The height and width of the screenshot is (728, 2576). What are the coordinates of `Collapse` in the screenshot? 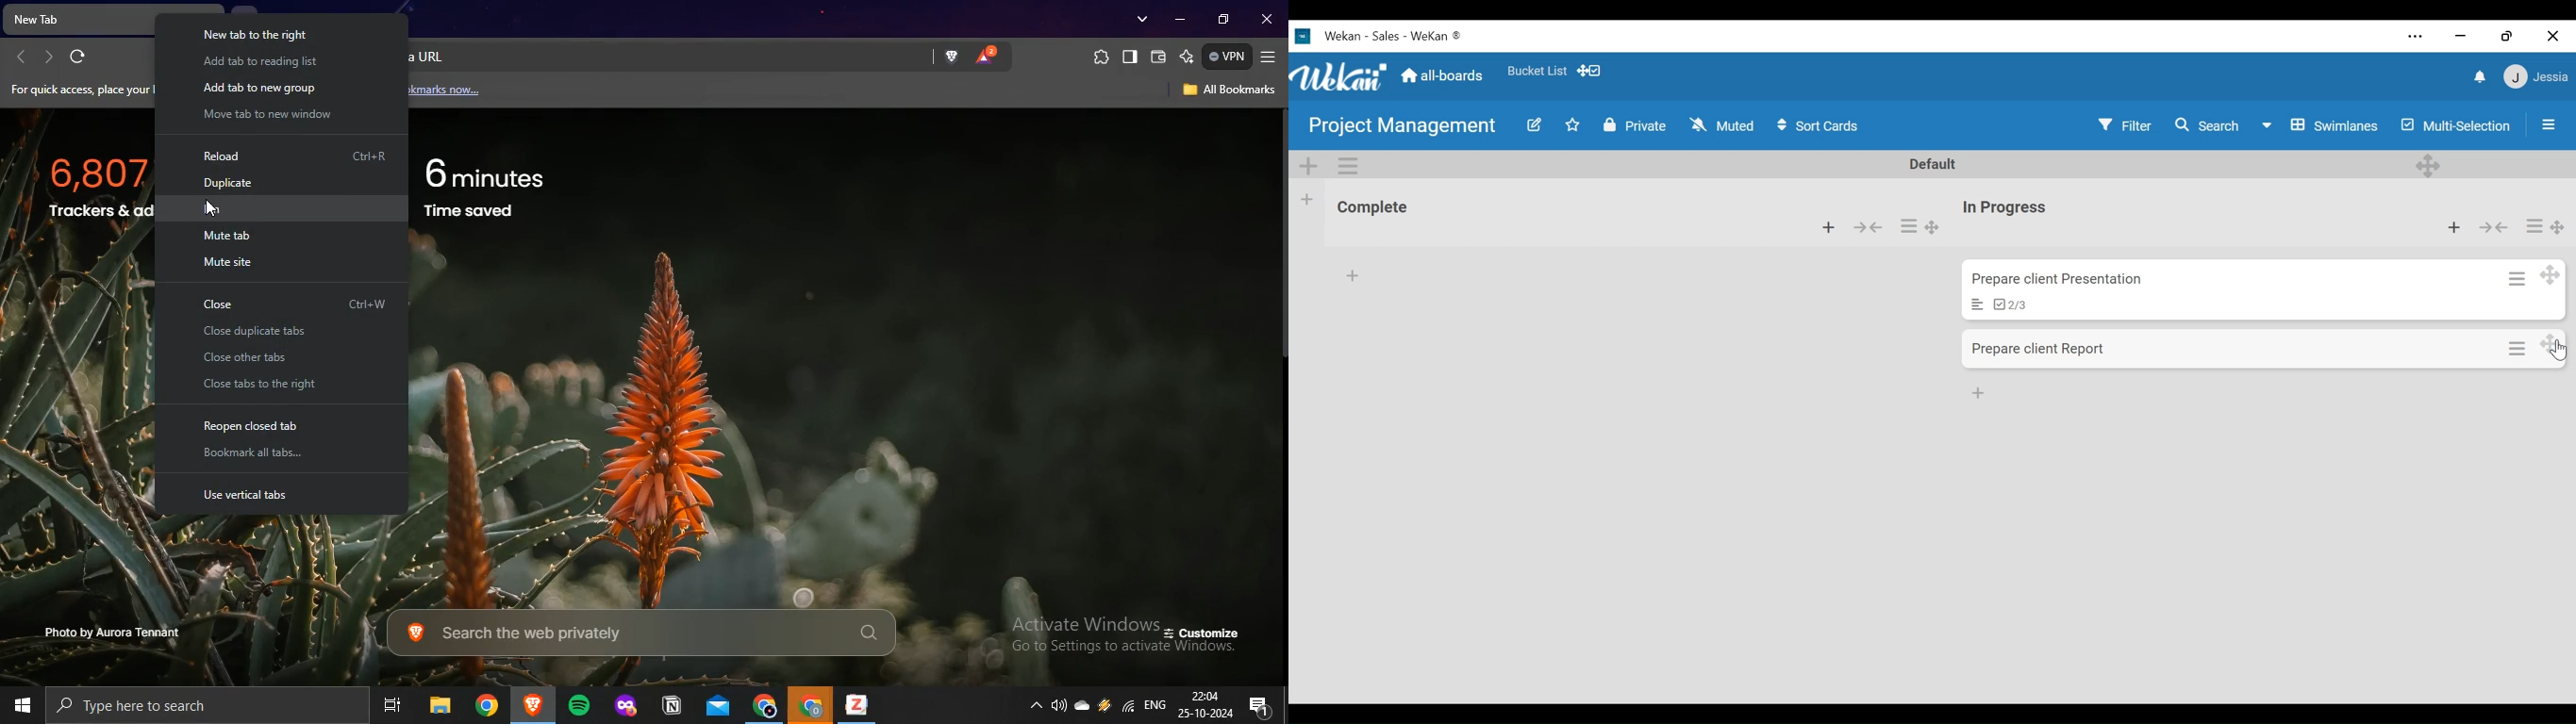 It's located at (1871, 228).